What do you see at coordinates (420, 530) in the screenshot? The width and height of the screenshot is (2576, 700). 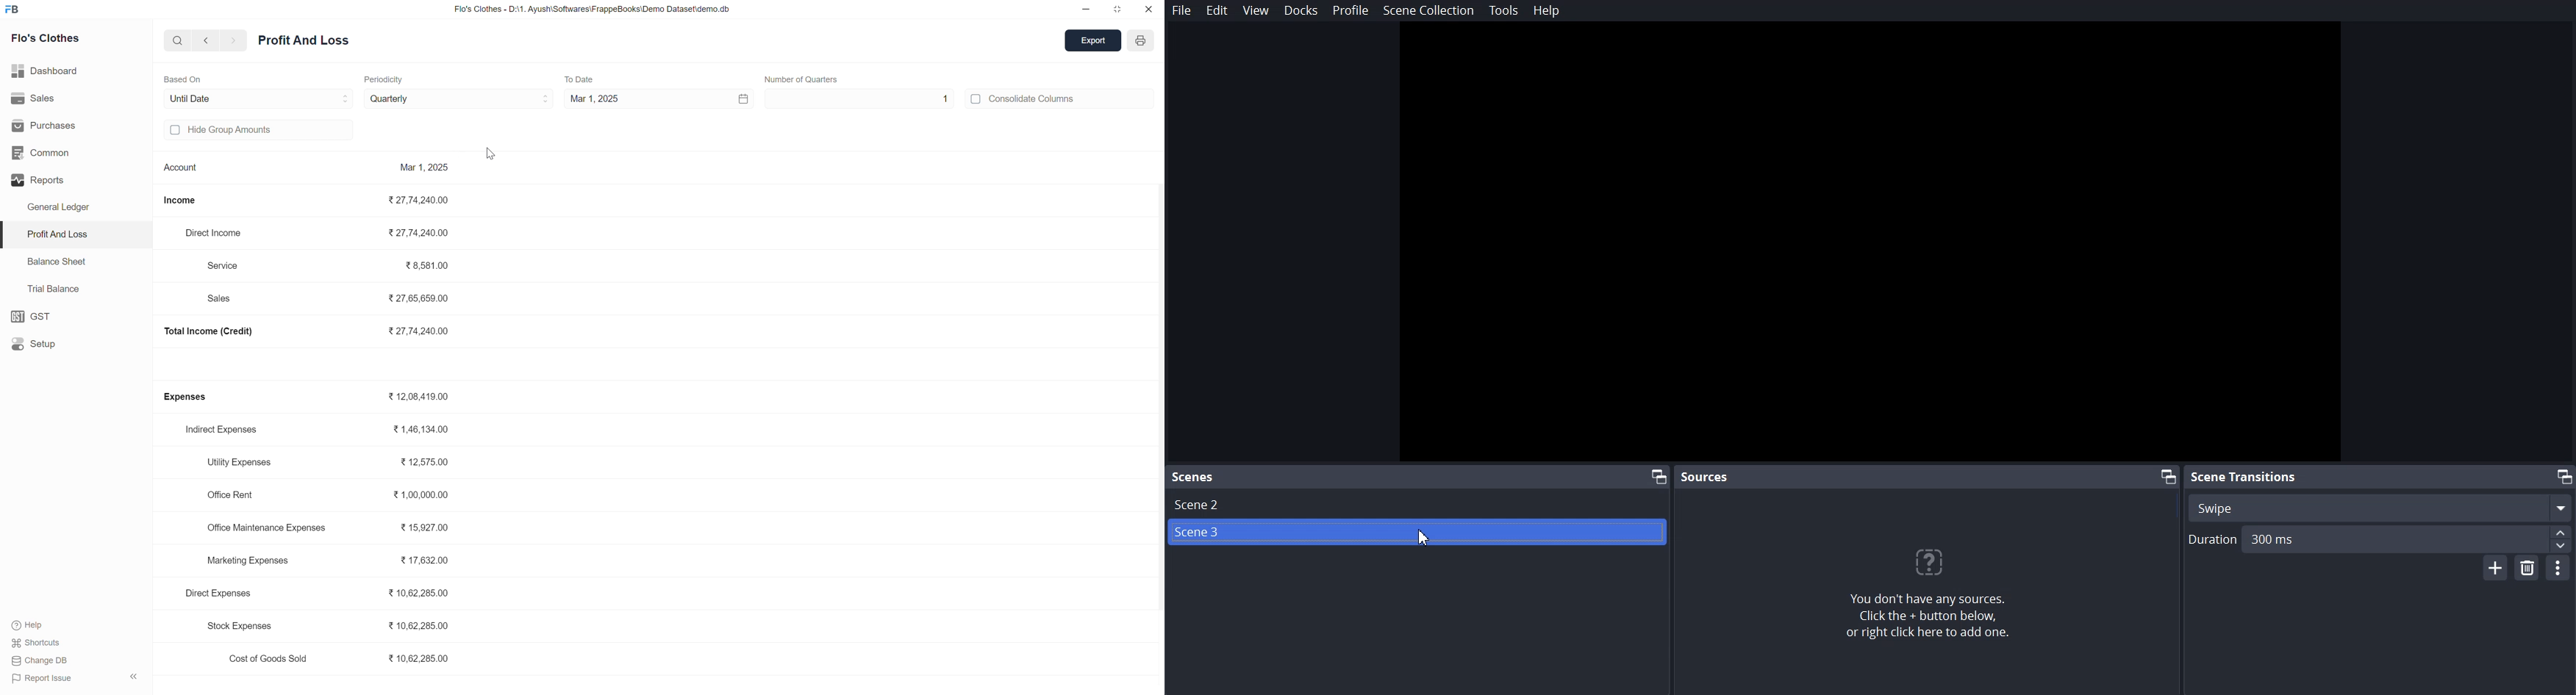 I see `₹15,927.00` at bounding box center [420, 530].